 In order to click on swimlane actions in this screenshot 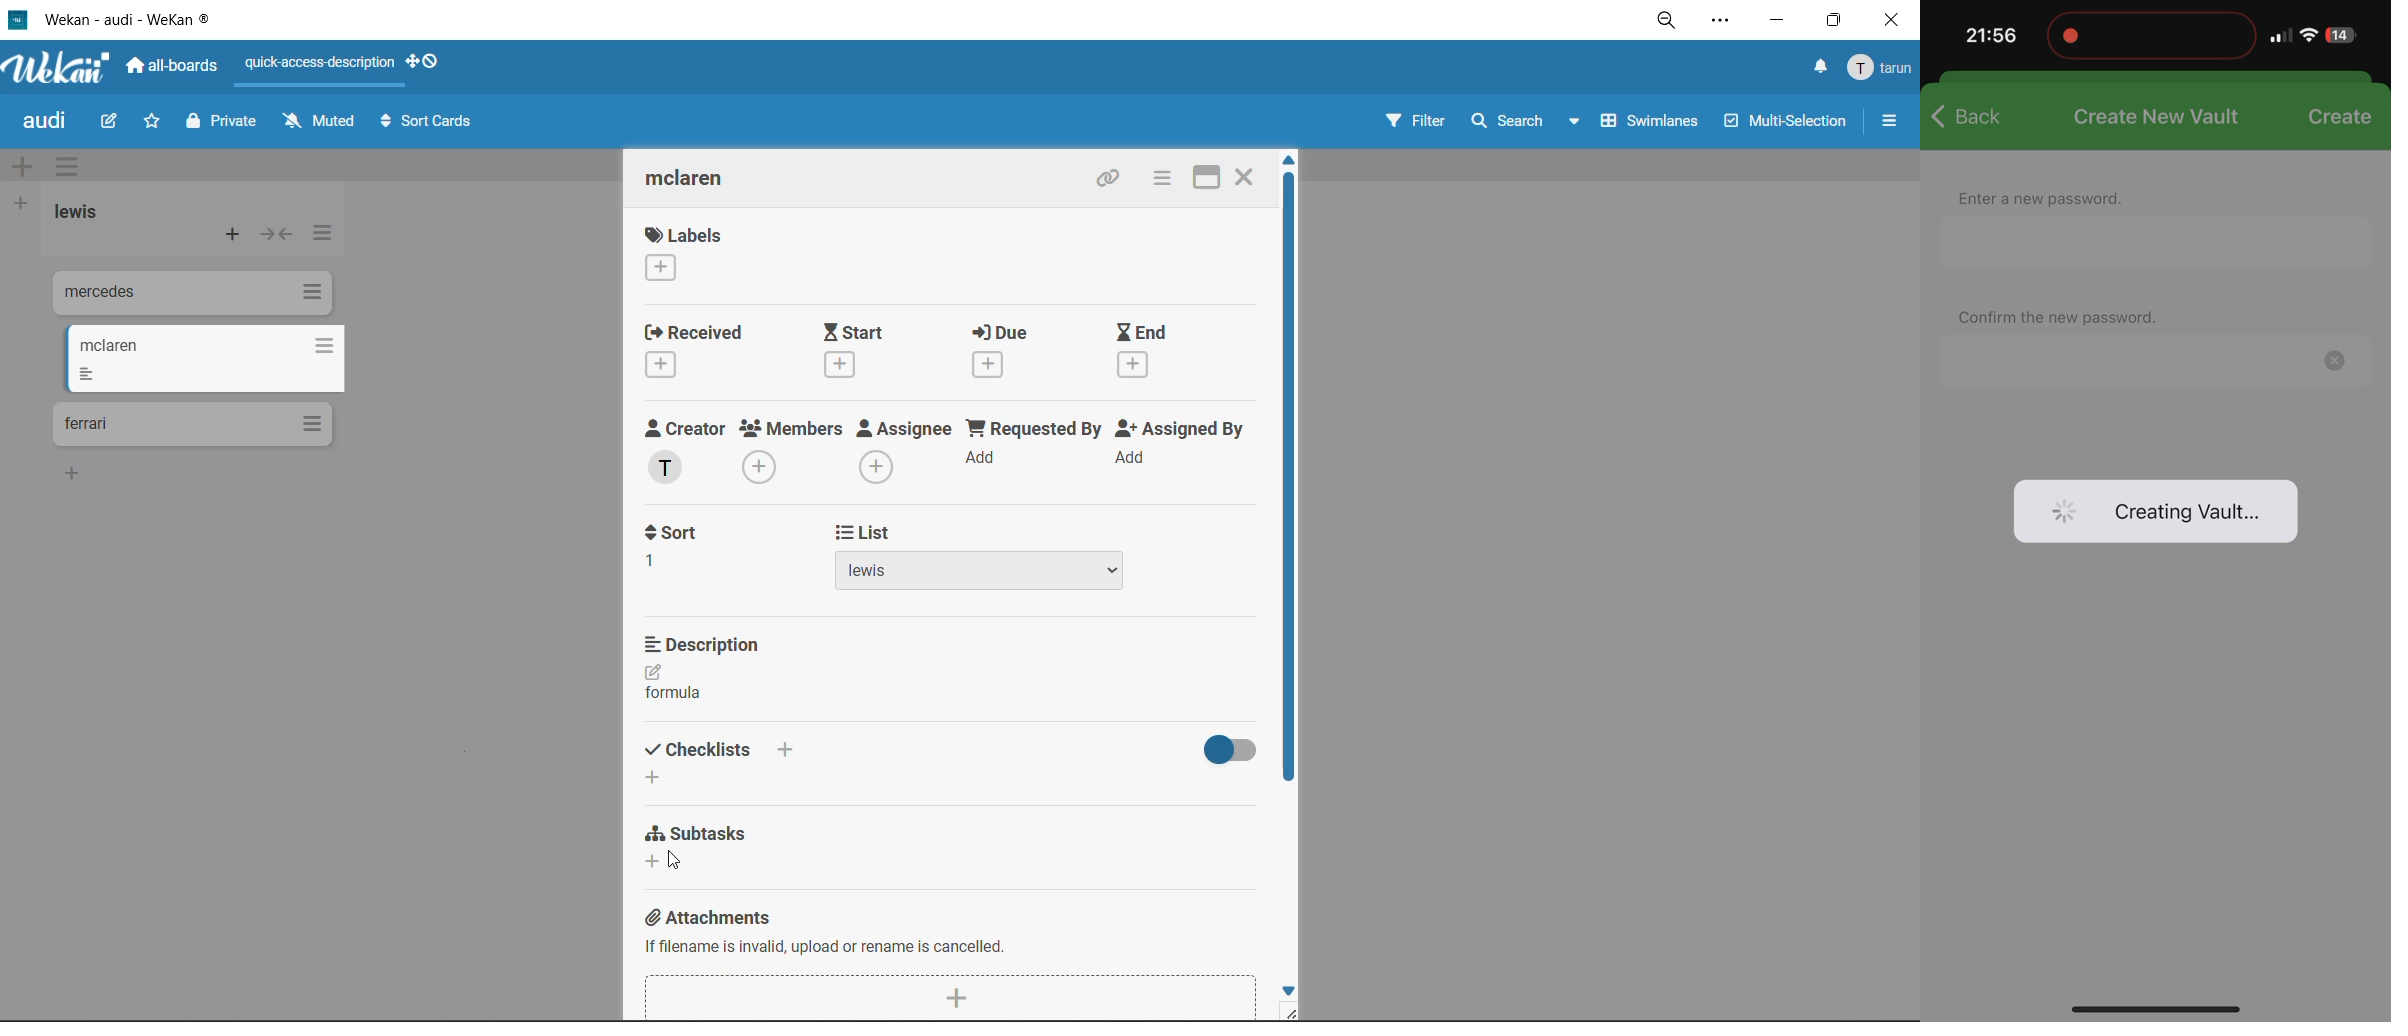, I will do `click(73, 168)`.